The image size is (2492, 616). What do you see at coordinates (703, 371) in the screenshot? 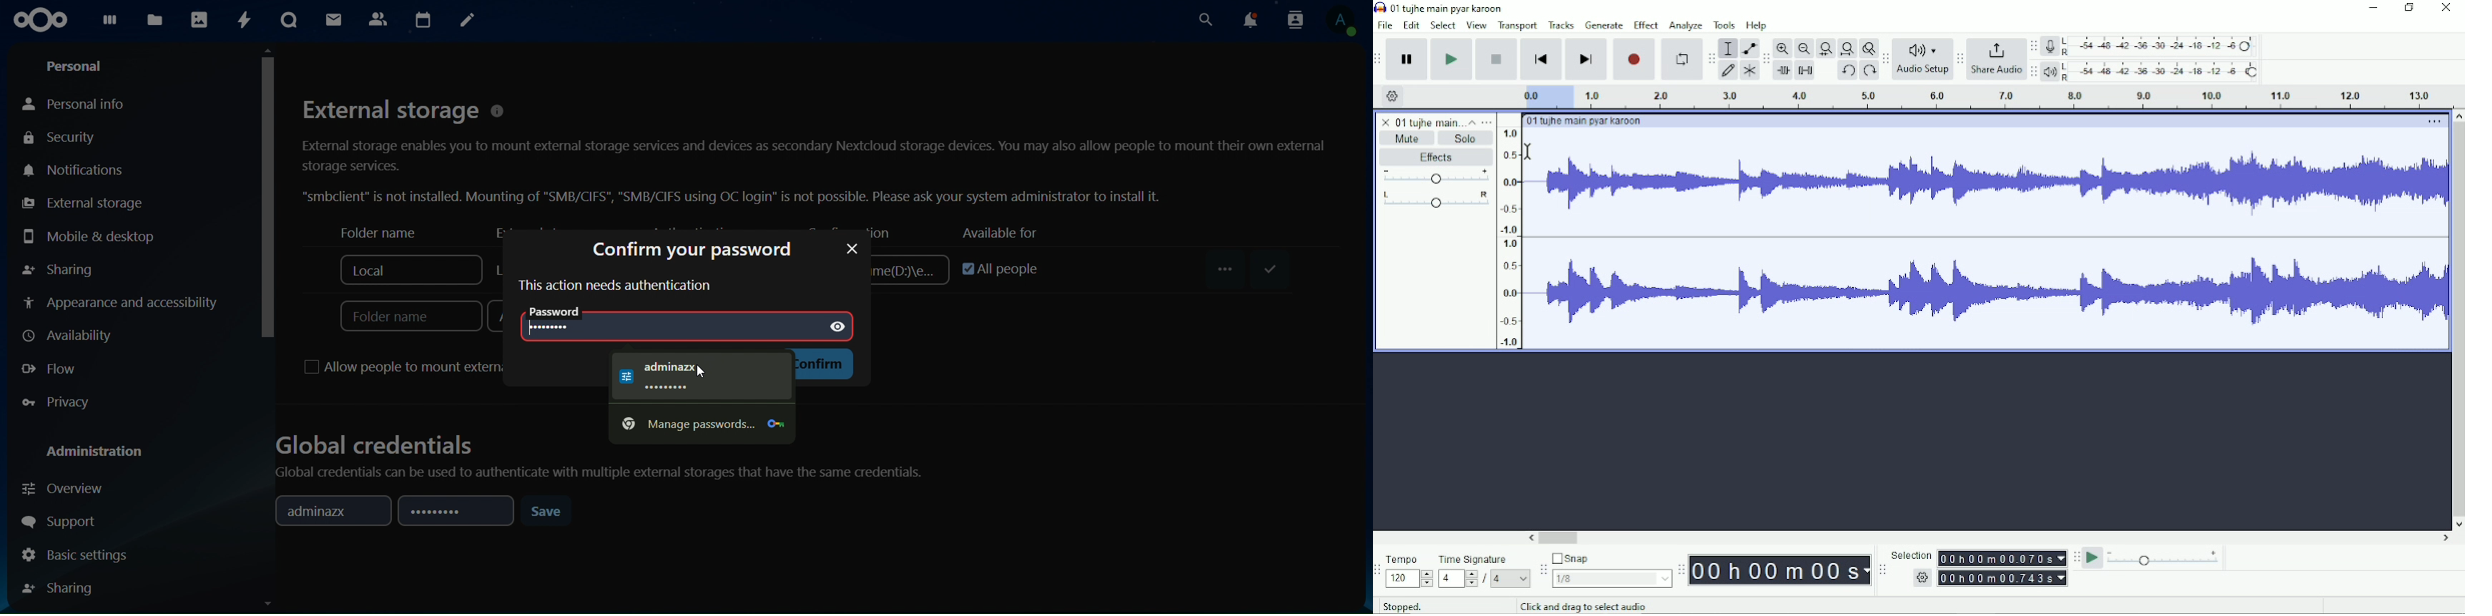
I see `cursor` at bounding box center [703, 371].